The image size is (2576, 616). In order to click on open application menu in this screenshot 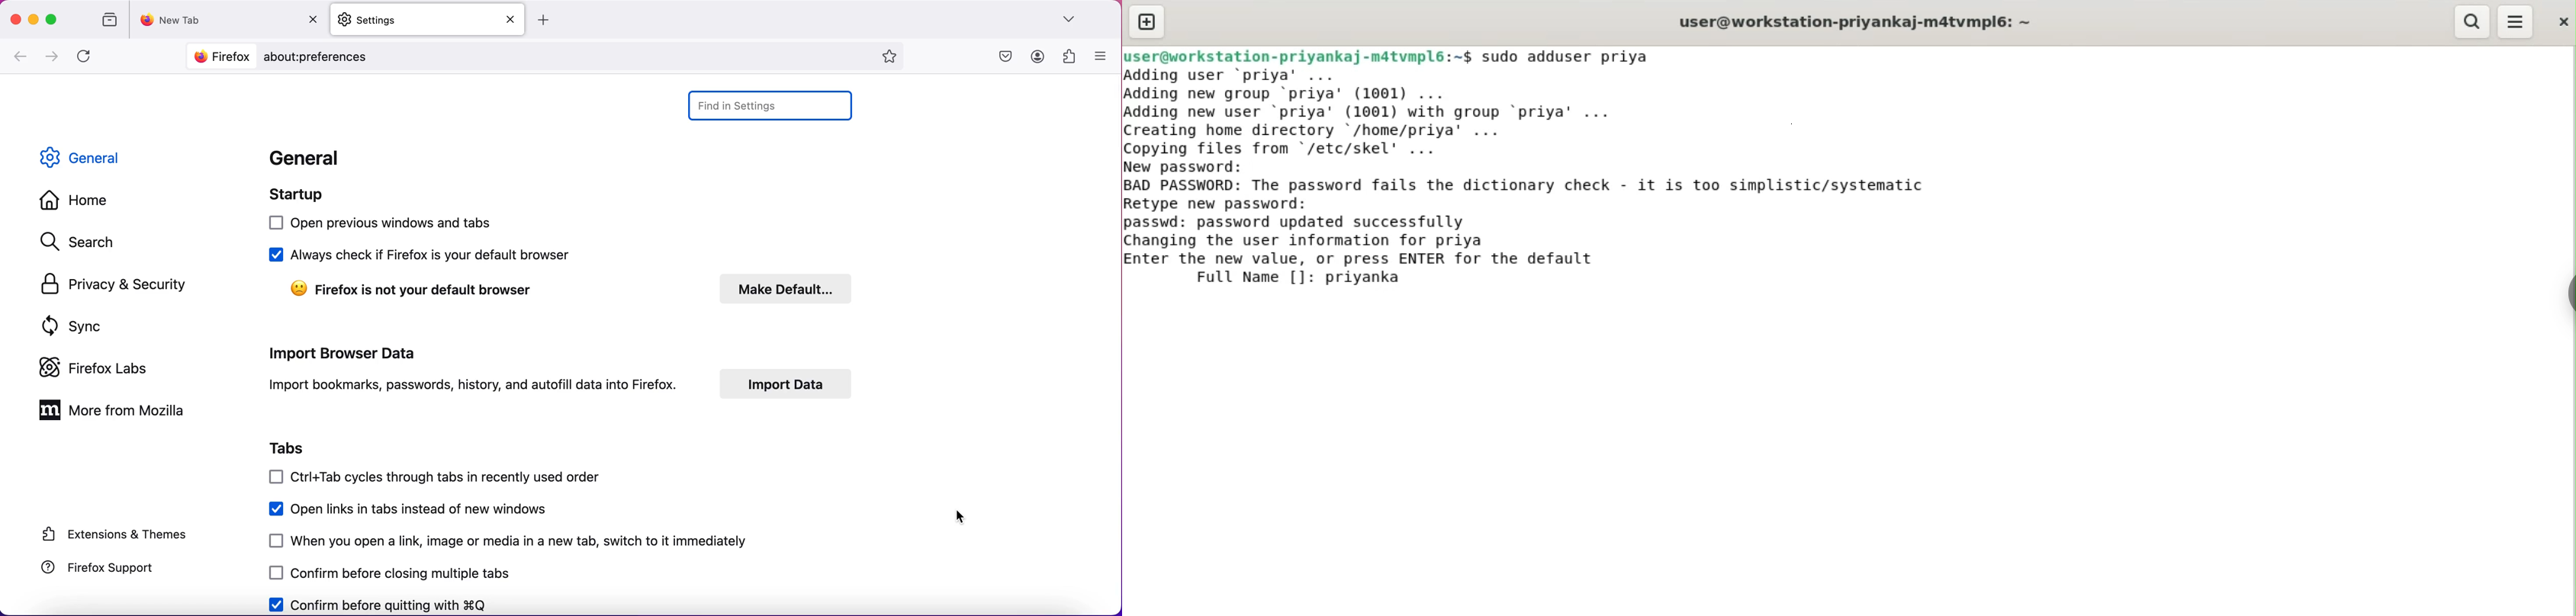, I will do `click(1100, 57)`.